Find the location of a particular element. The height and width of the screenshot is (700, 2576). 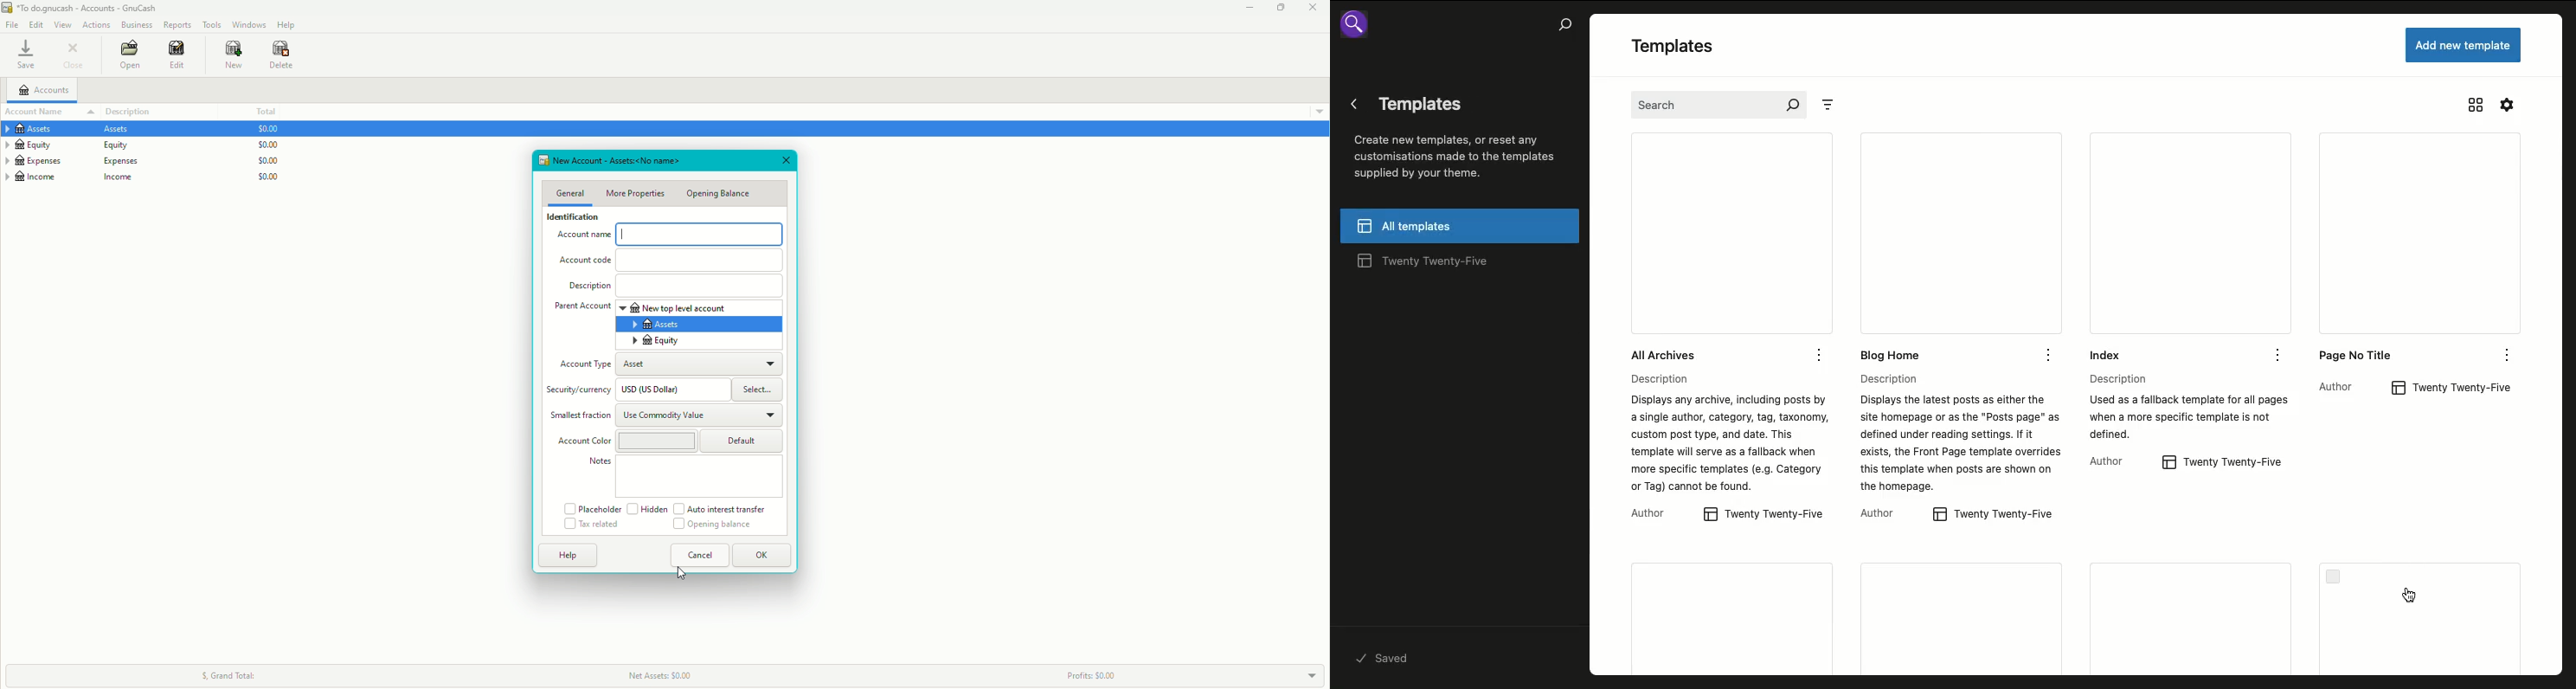

All Templates is located at coordinates (1460, 227).